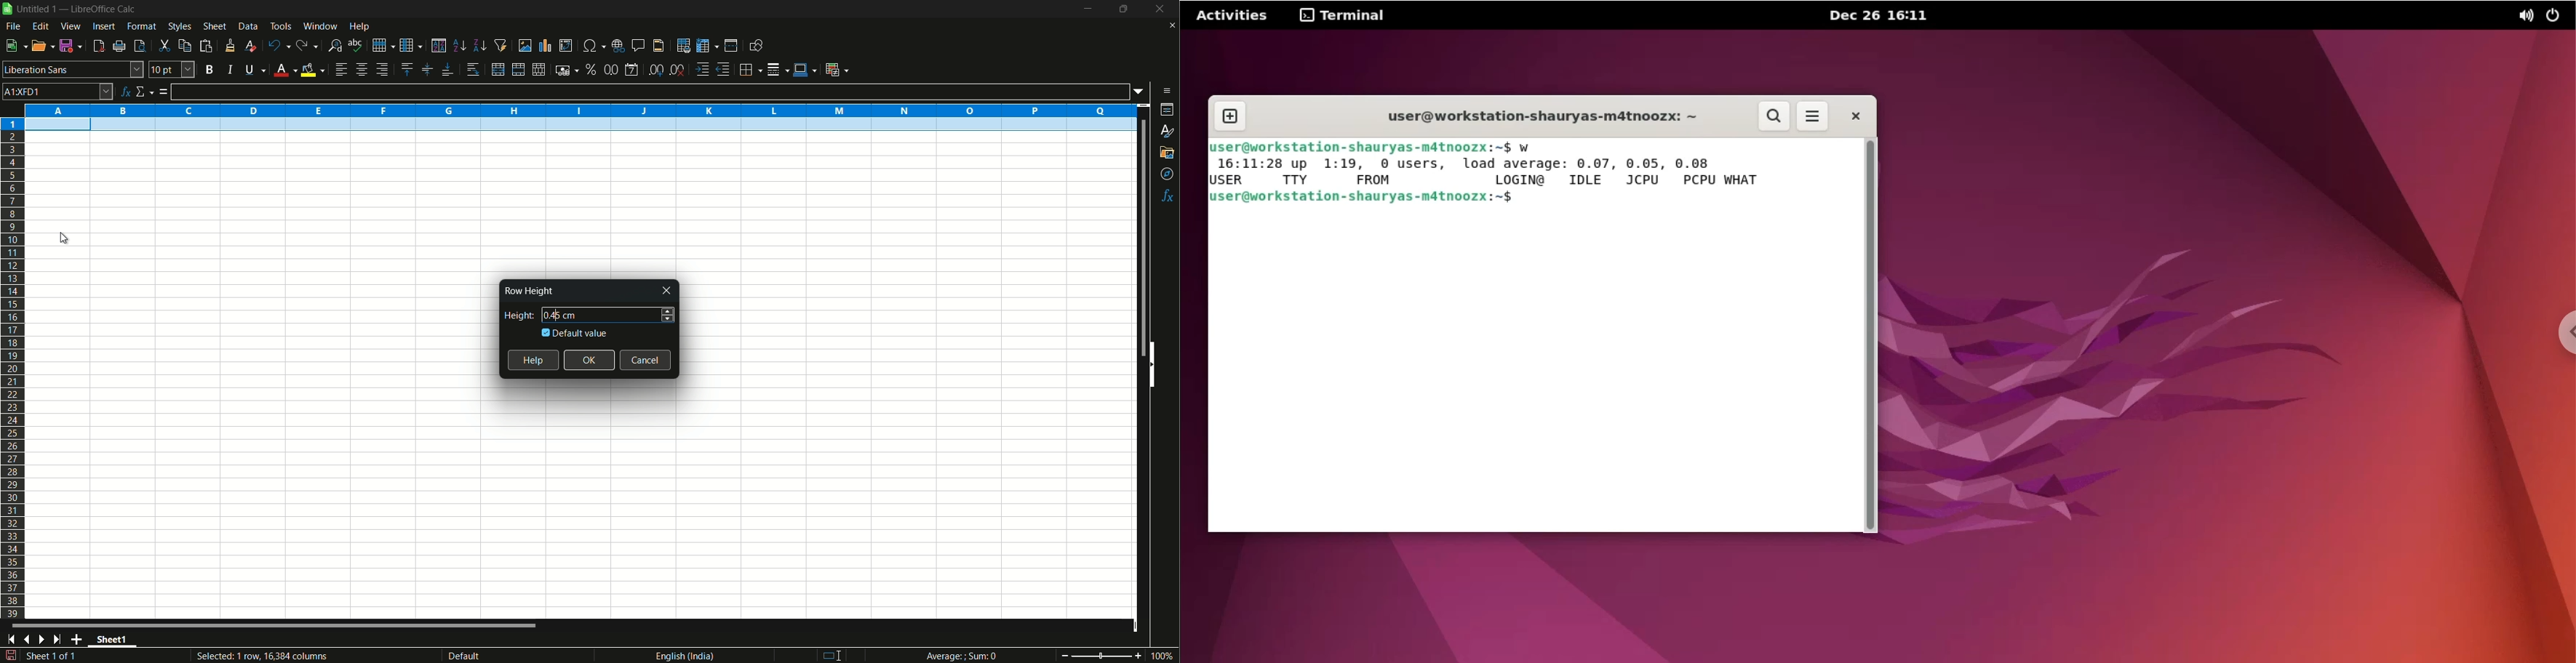 This screenshot has width=2576, height=672. Describe the element at coordinates (684, 45) in the screenshot. I see `print area` at that location.